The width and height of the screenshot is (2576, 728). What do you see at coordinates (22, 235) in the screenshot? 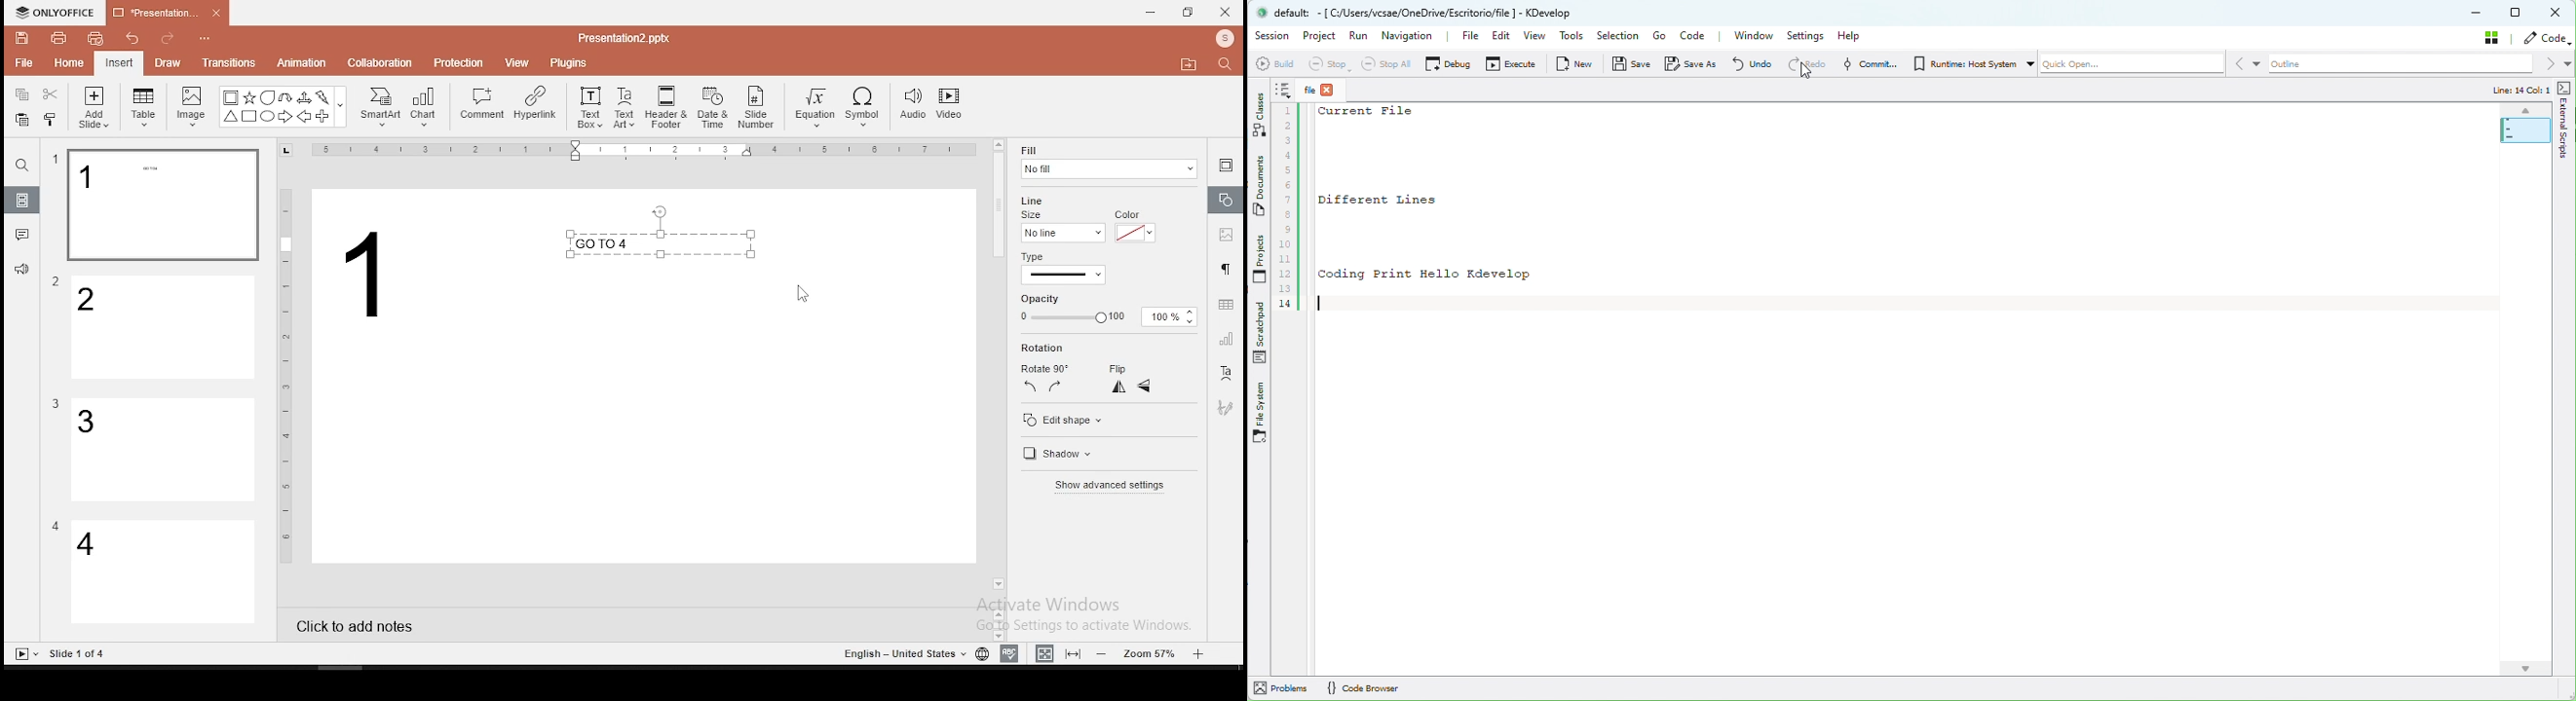
I see `comments` at bounding box center [22, 235].